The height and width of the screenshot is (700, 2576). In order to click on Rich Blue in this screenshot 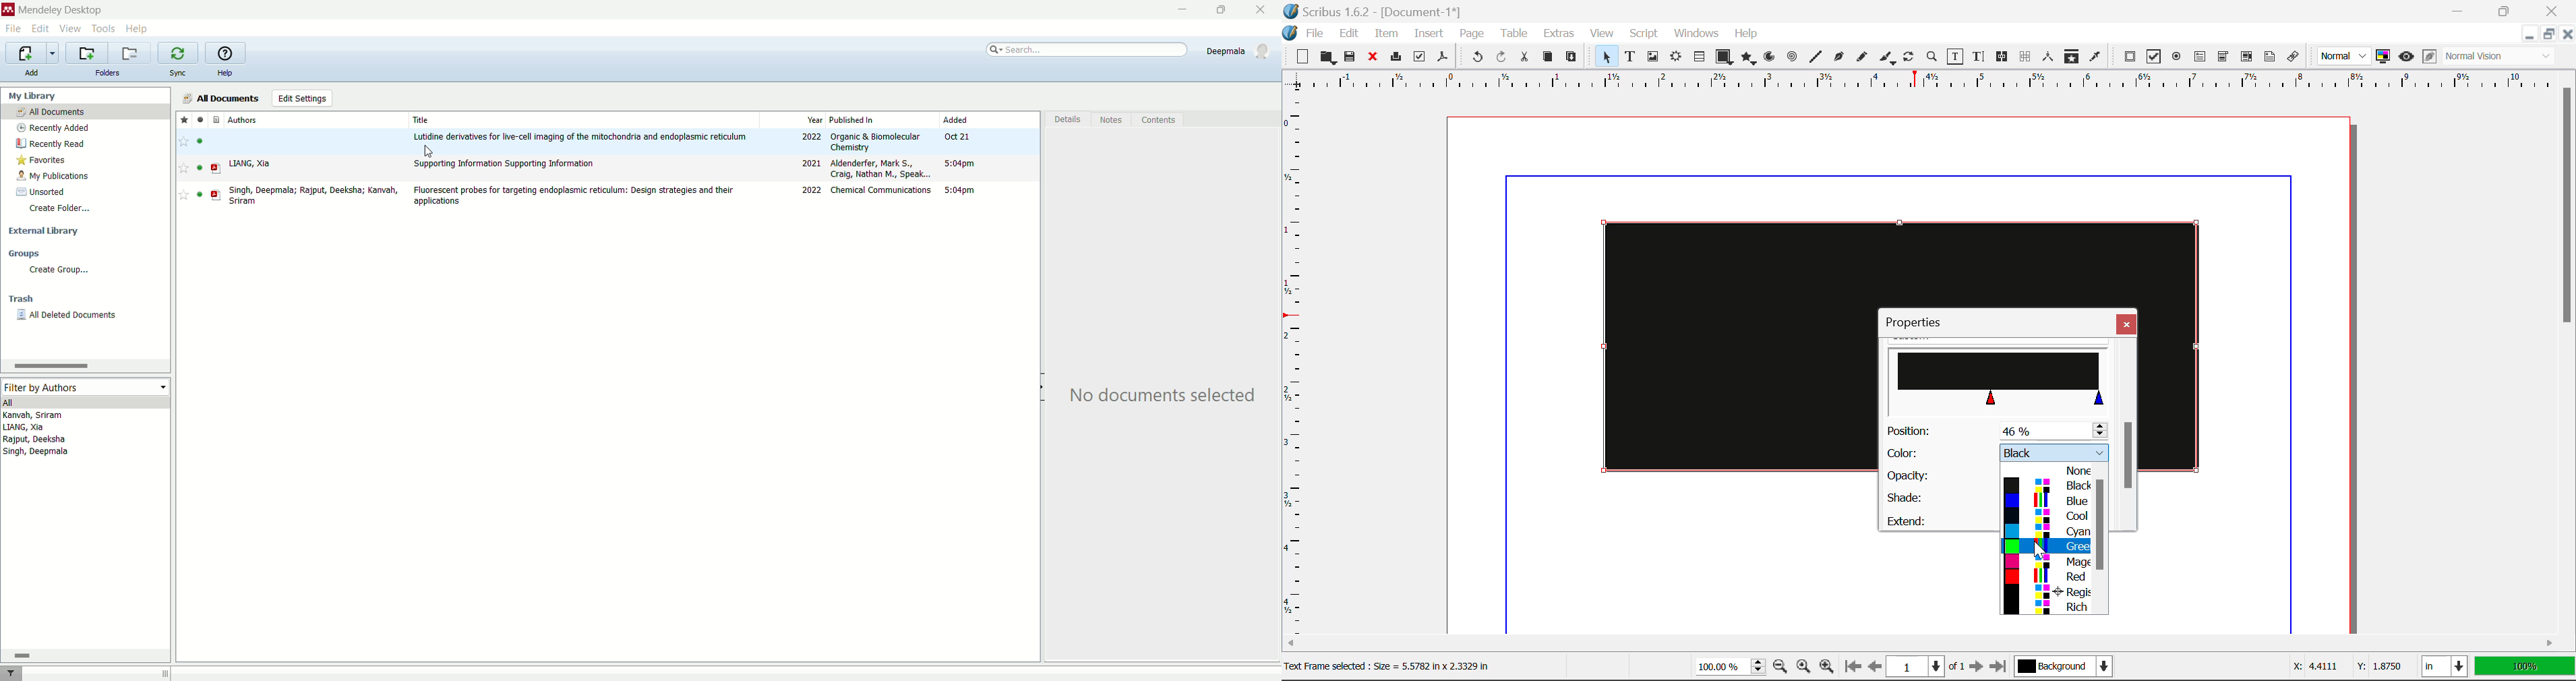, I will do `click(2047, 609)`.